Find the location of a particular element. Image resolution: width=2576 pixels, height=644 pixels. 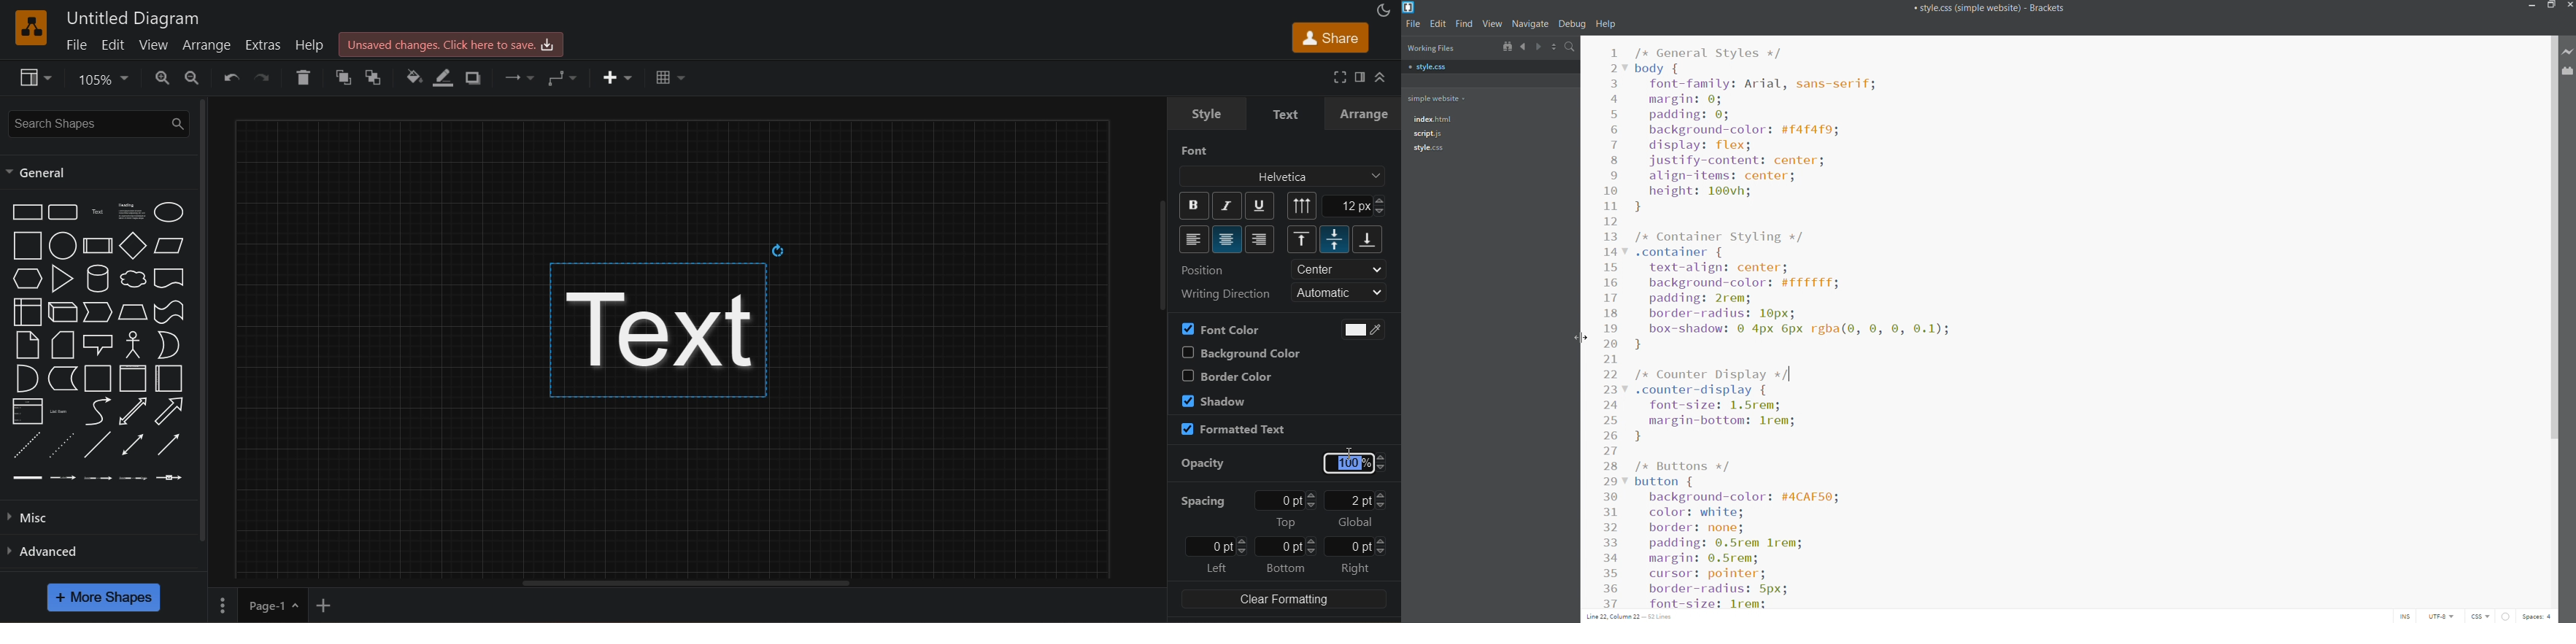

center is located at coordinates (1339, 269).